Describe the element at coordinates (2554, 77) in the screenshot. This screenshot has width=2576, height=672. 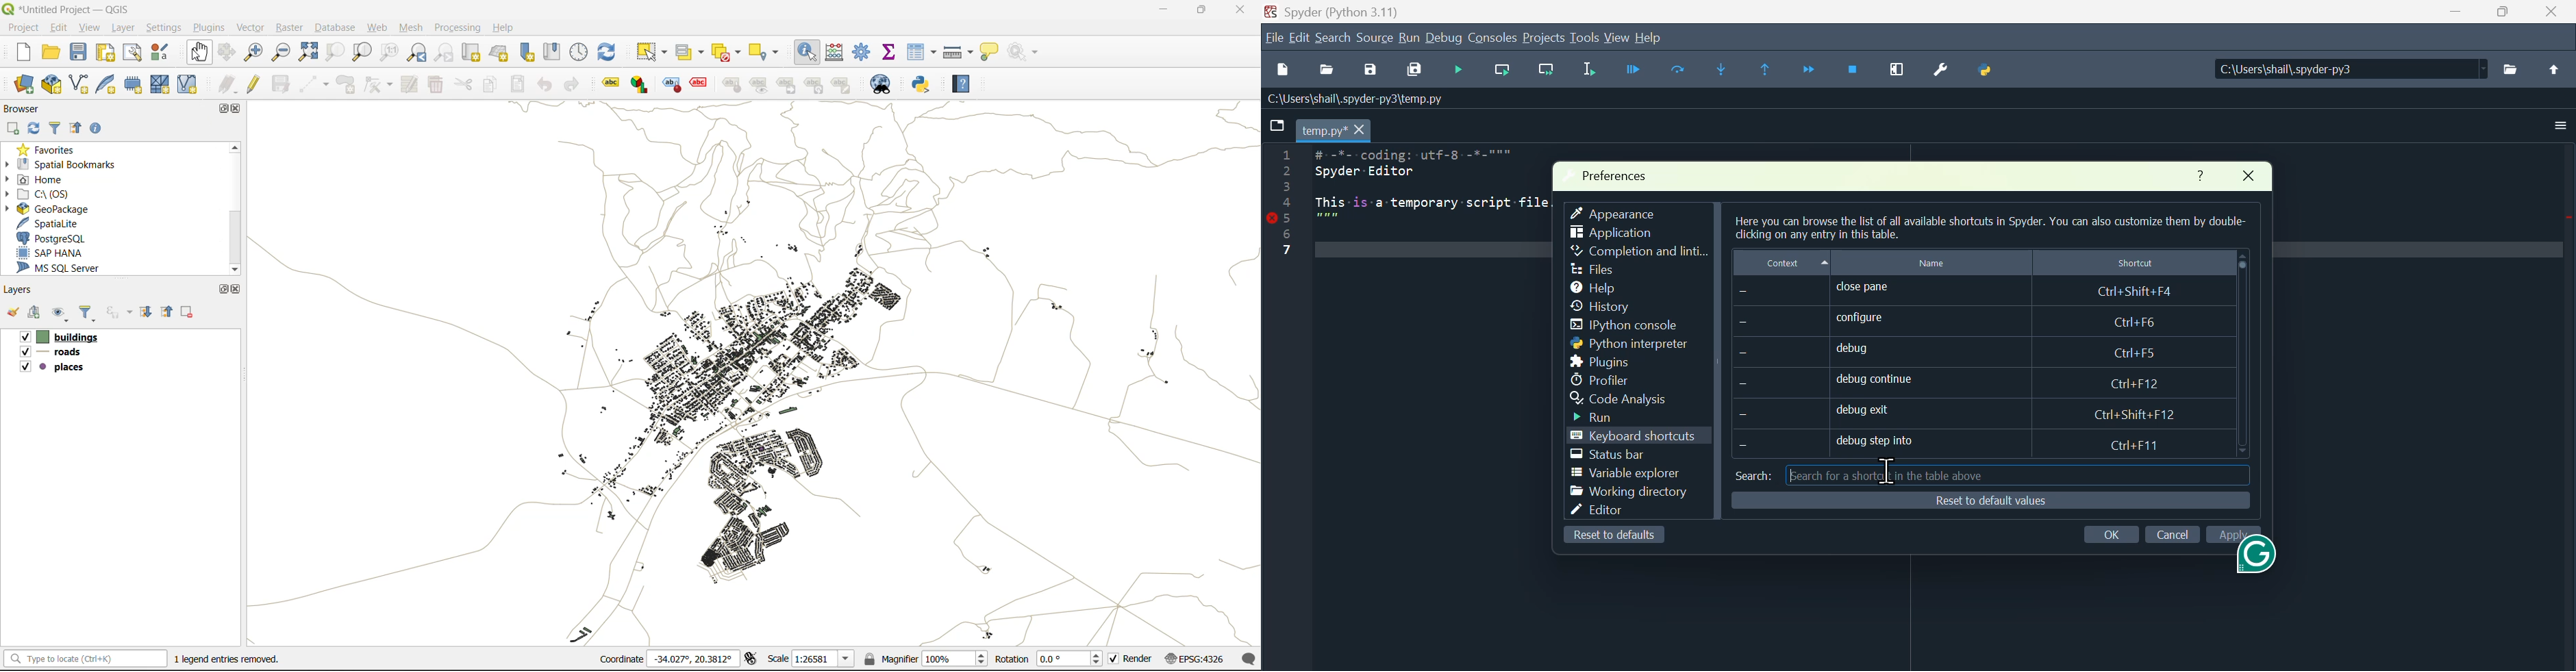
I see `File Upload` at that location.